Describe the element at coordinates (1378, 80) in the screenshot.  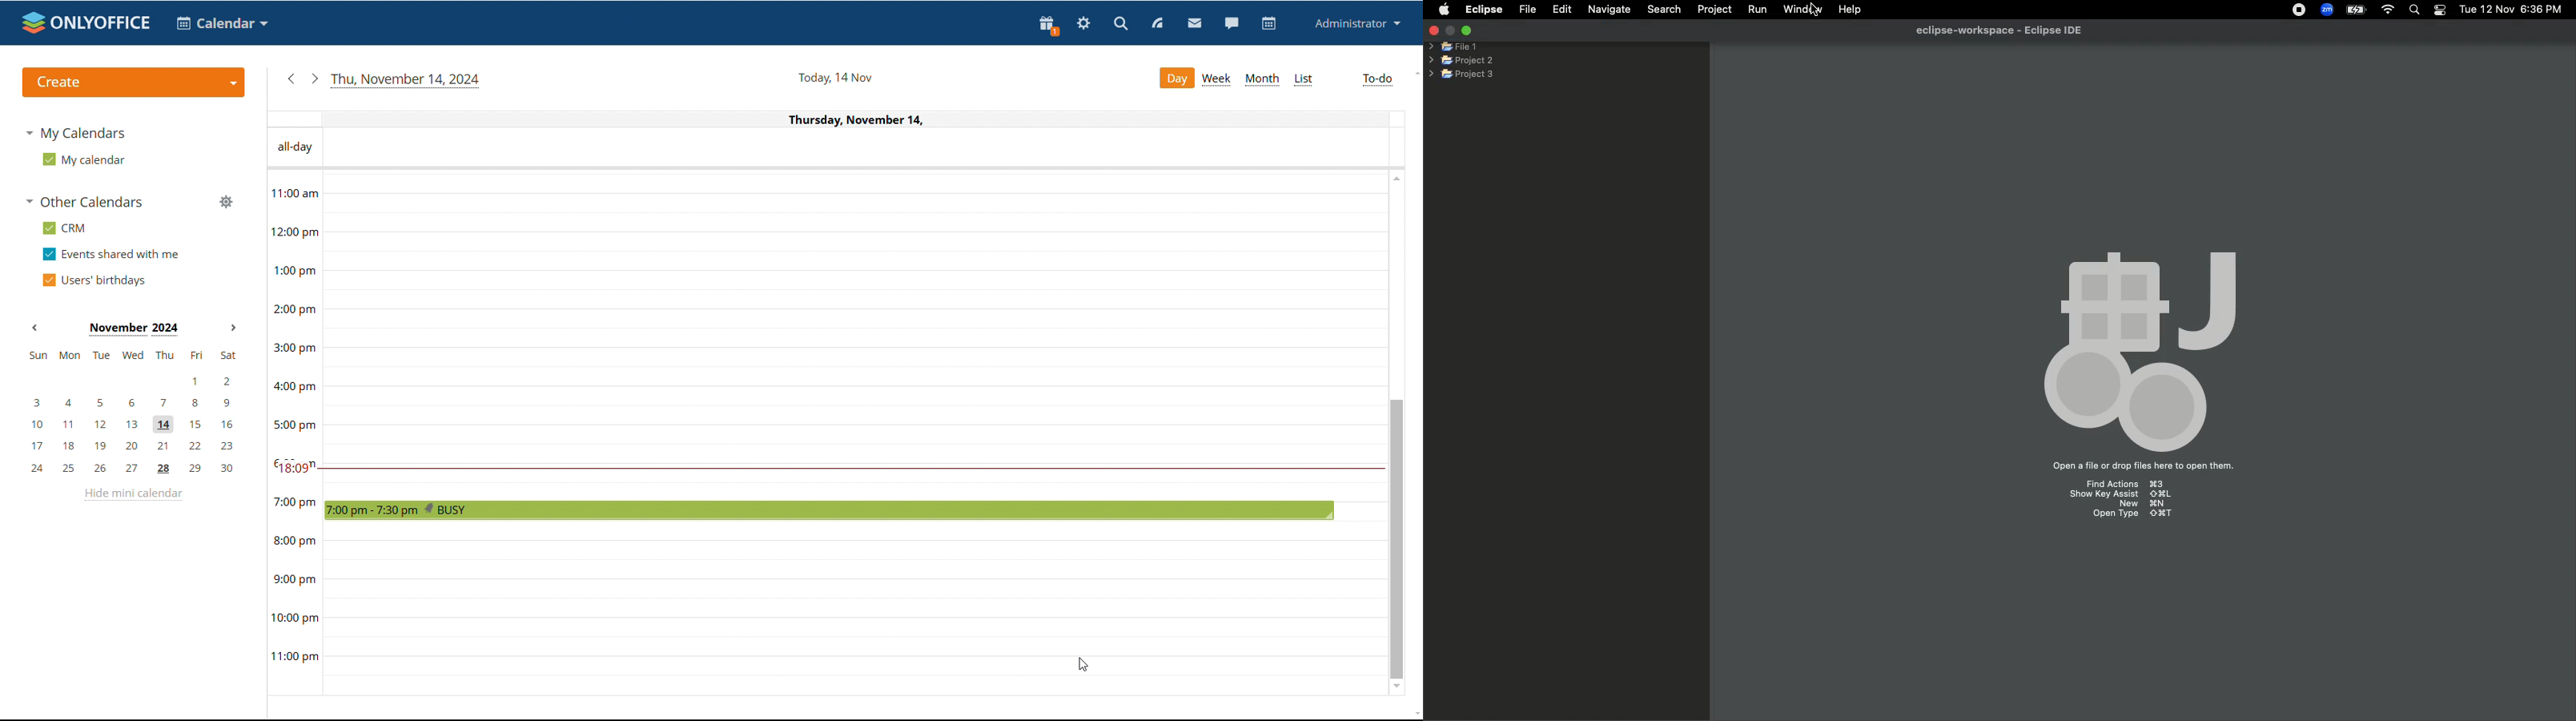
I see `to-do` at that location.